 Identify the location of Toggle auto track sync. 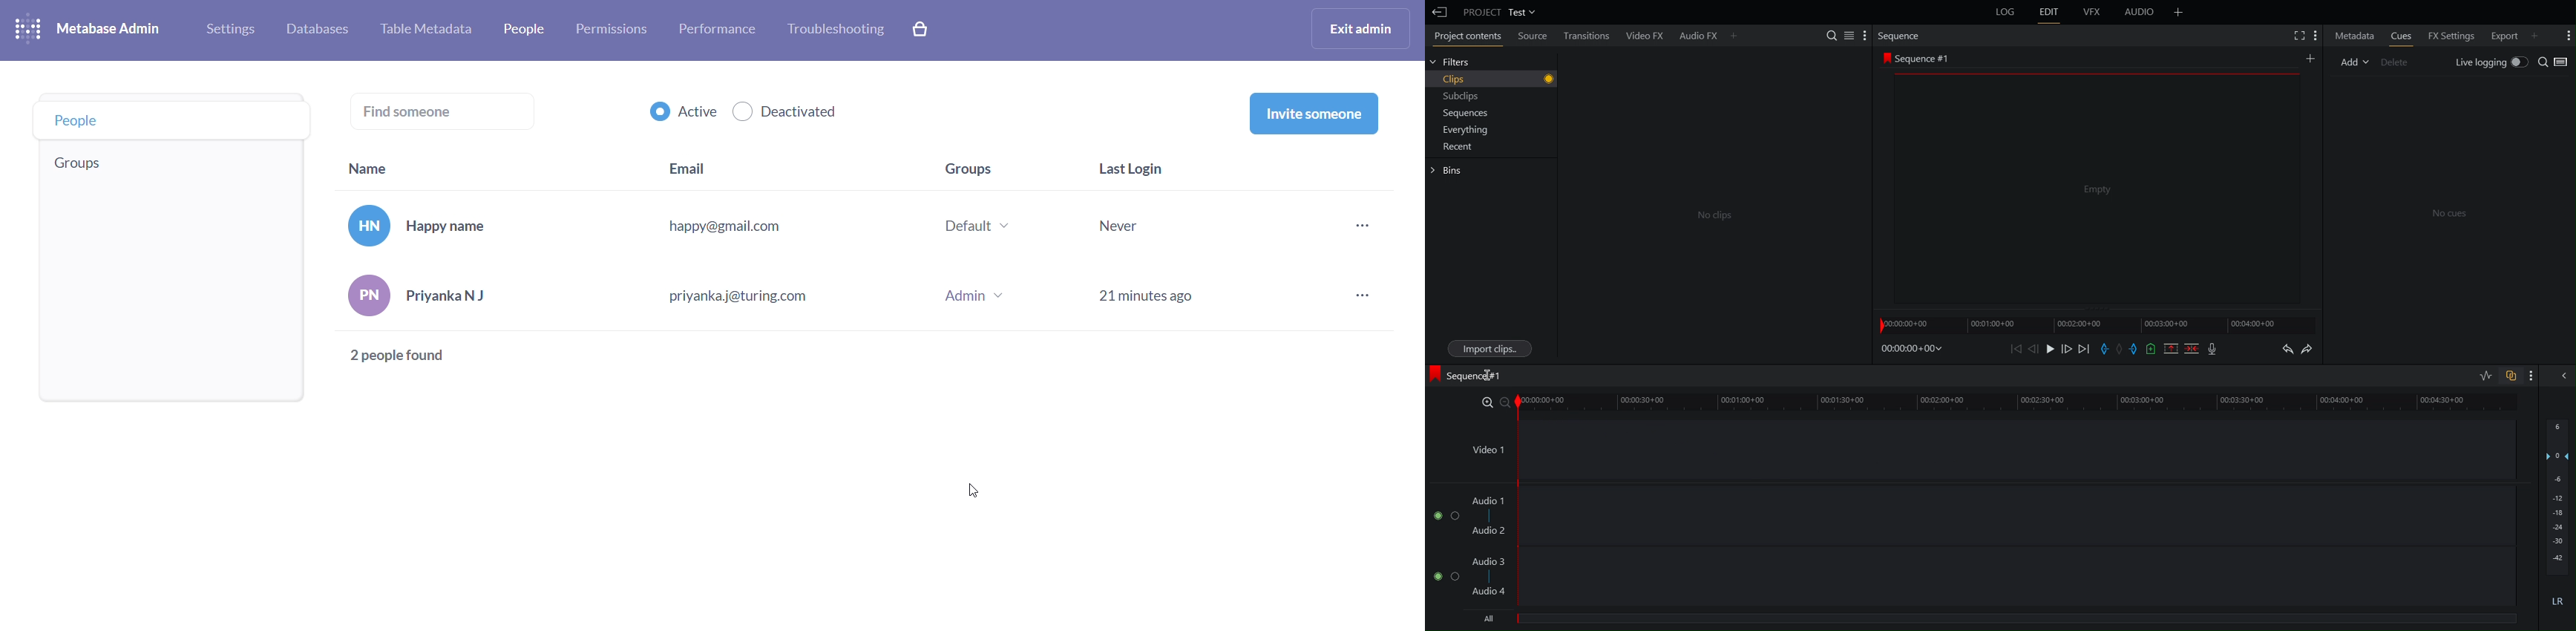
(2510, 375).